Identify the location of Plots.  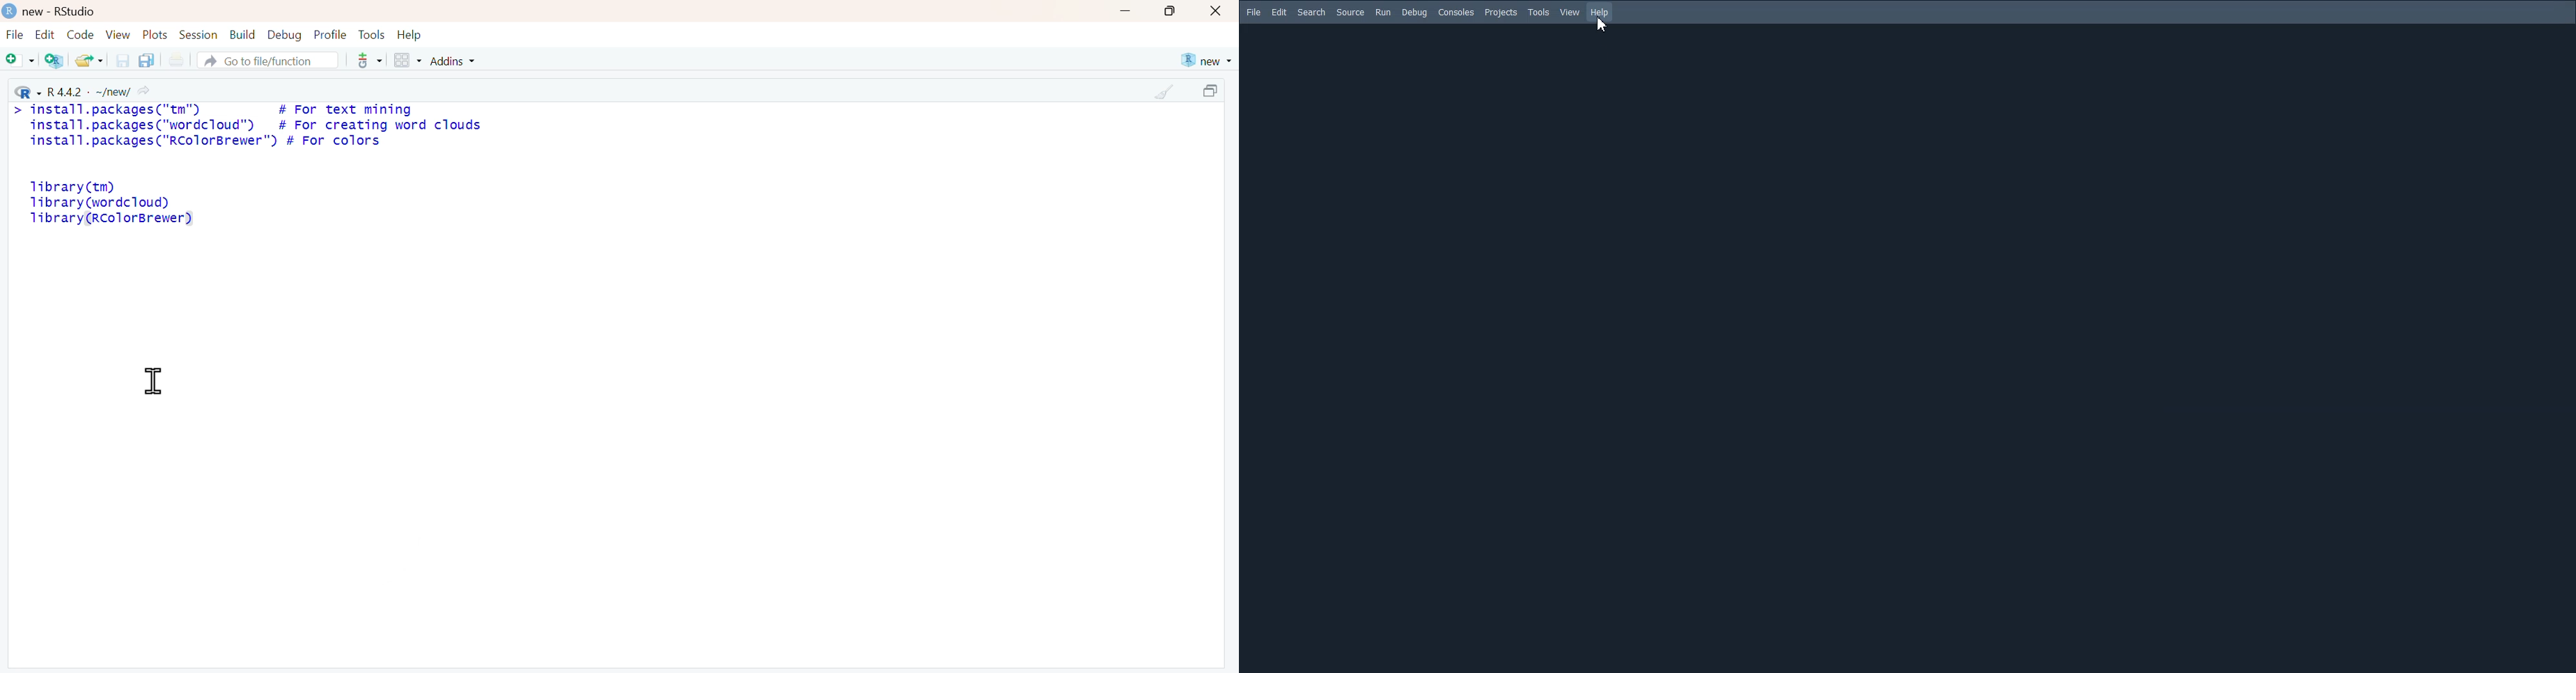
(157, 35).